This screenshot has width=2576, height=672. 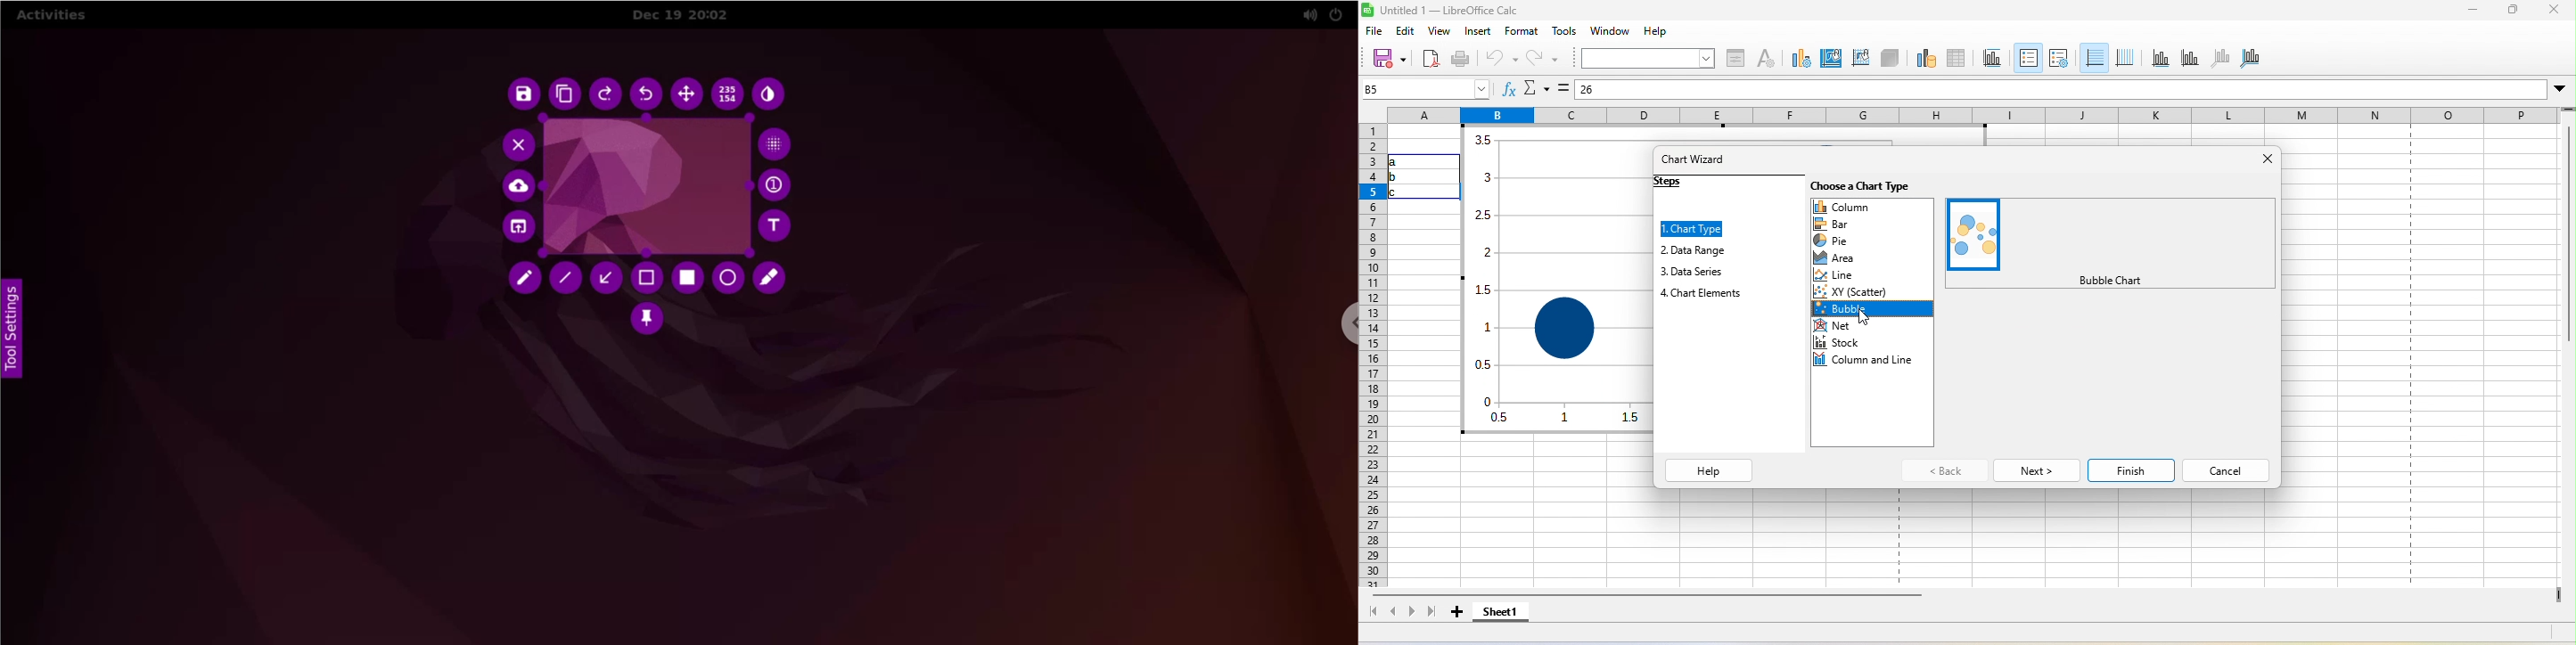 What do you see at coordinates (689, 95) in the screenshot?
I see `move selection` at bounding box center [689, 95].